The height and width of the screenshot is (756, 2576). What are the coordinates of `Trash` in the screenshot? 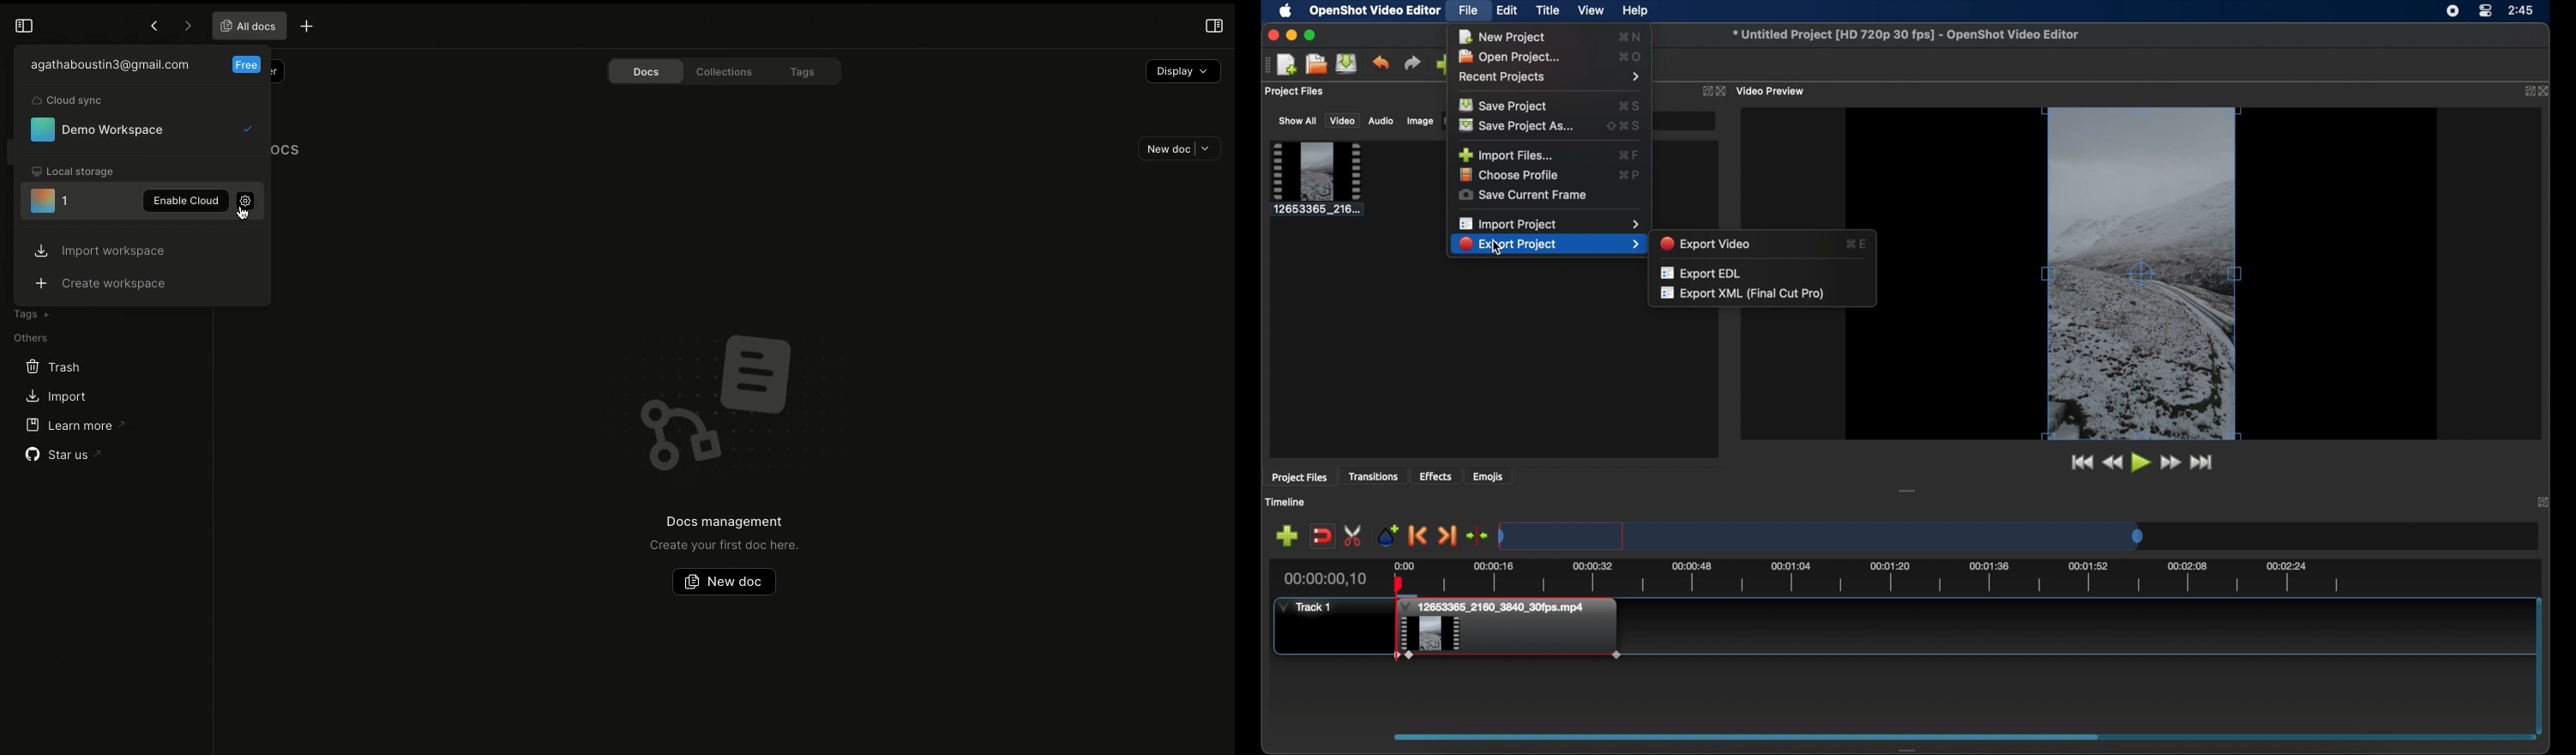 It's located at (55, 366).